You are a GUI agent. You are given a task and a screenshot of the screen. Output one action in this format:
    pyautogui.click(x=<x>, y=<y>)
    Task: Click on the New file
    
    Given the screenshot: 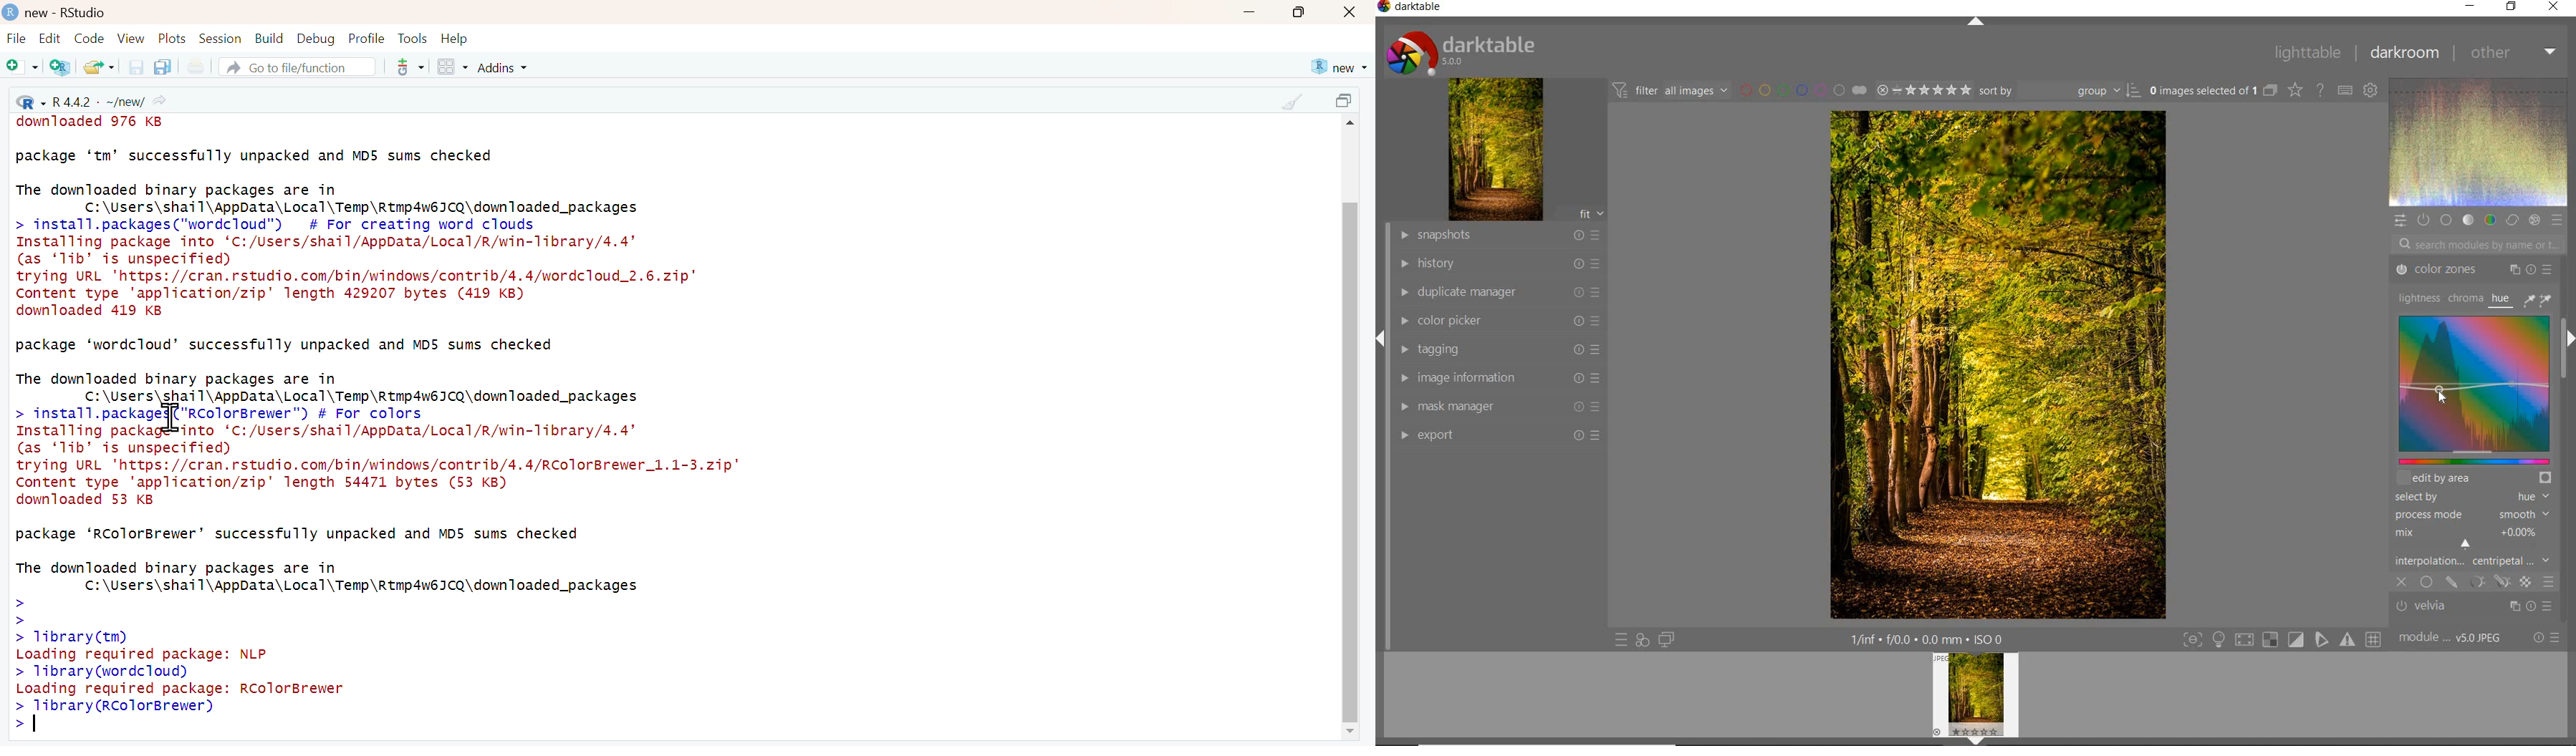 What is the action you would take?
    pyautogui.click(x=21, y=67)
    